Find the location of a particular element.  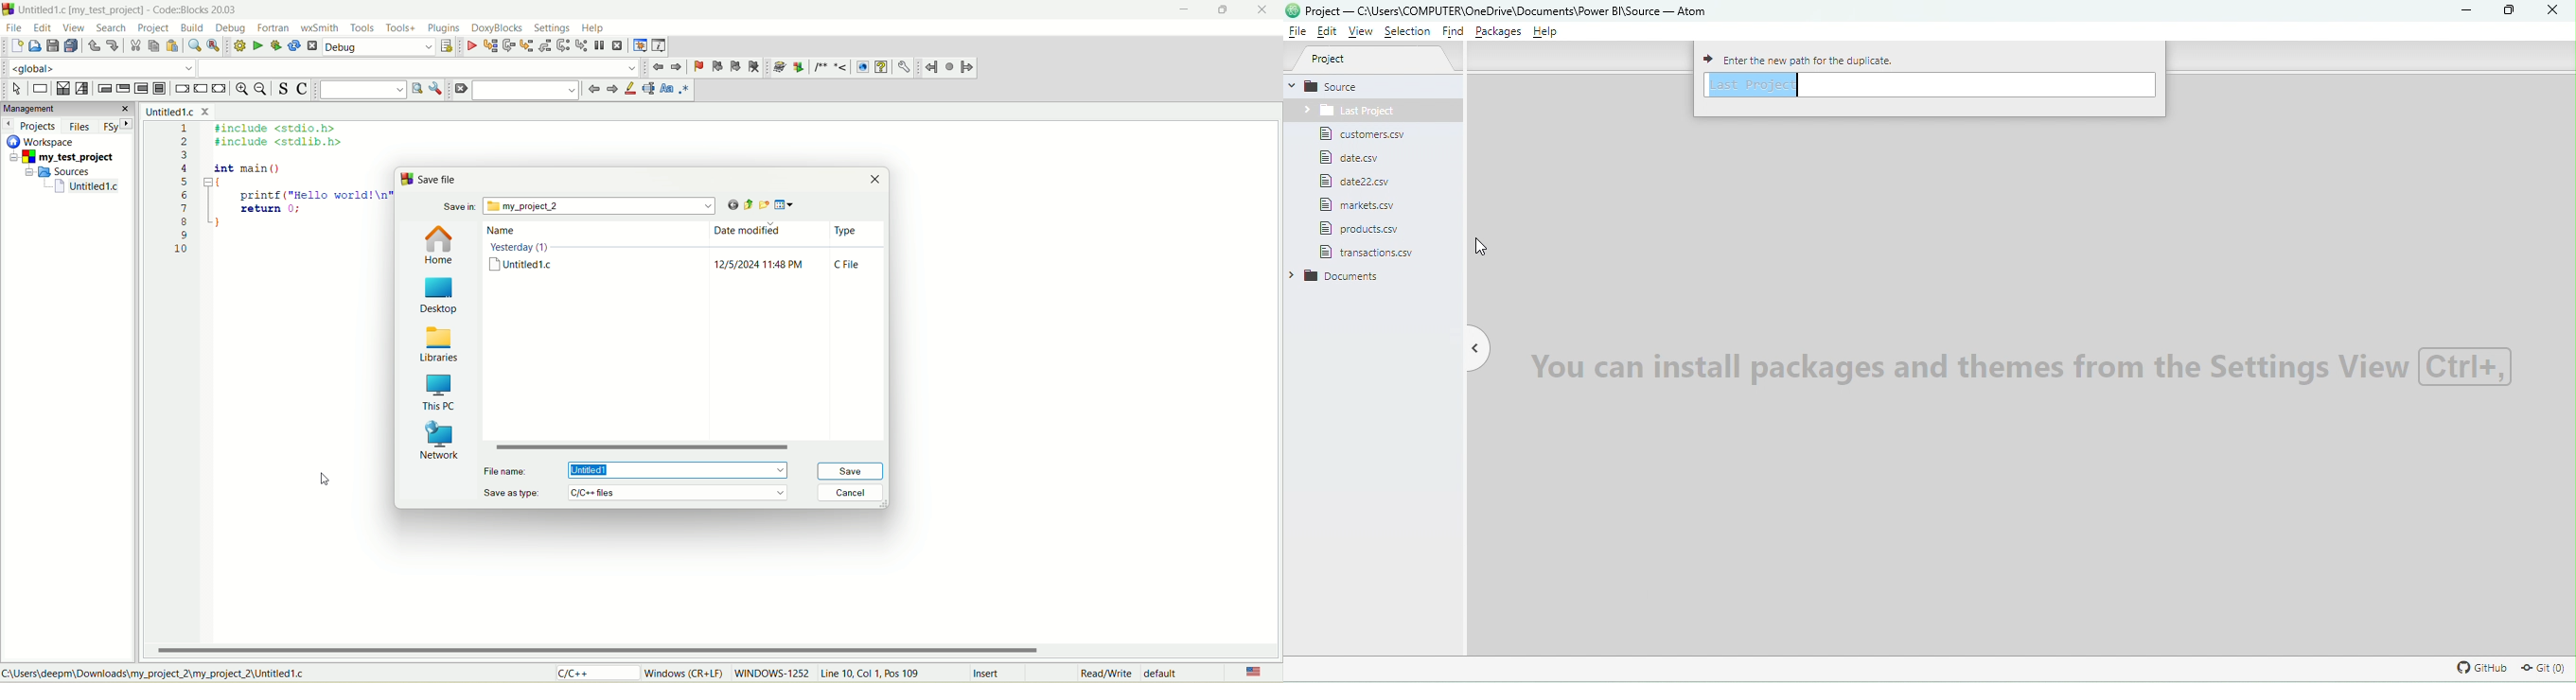

jump back is located at coordinates (659, 67).